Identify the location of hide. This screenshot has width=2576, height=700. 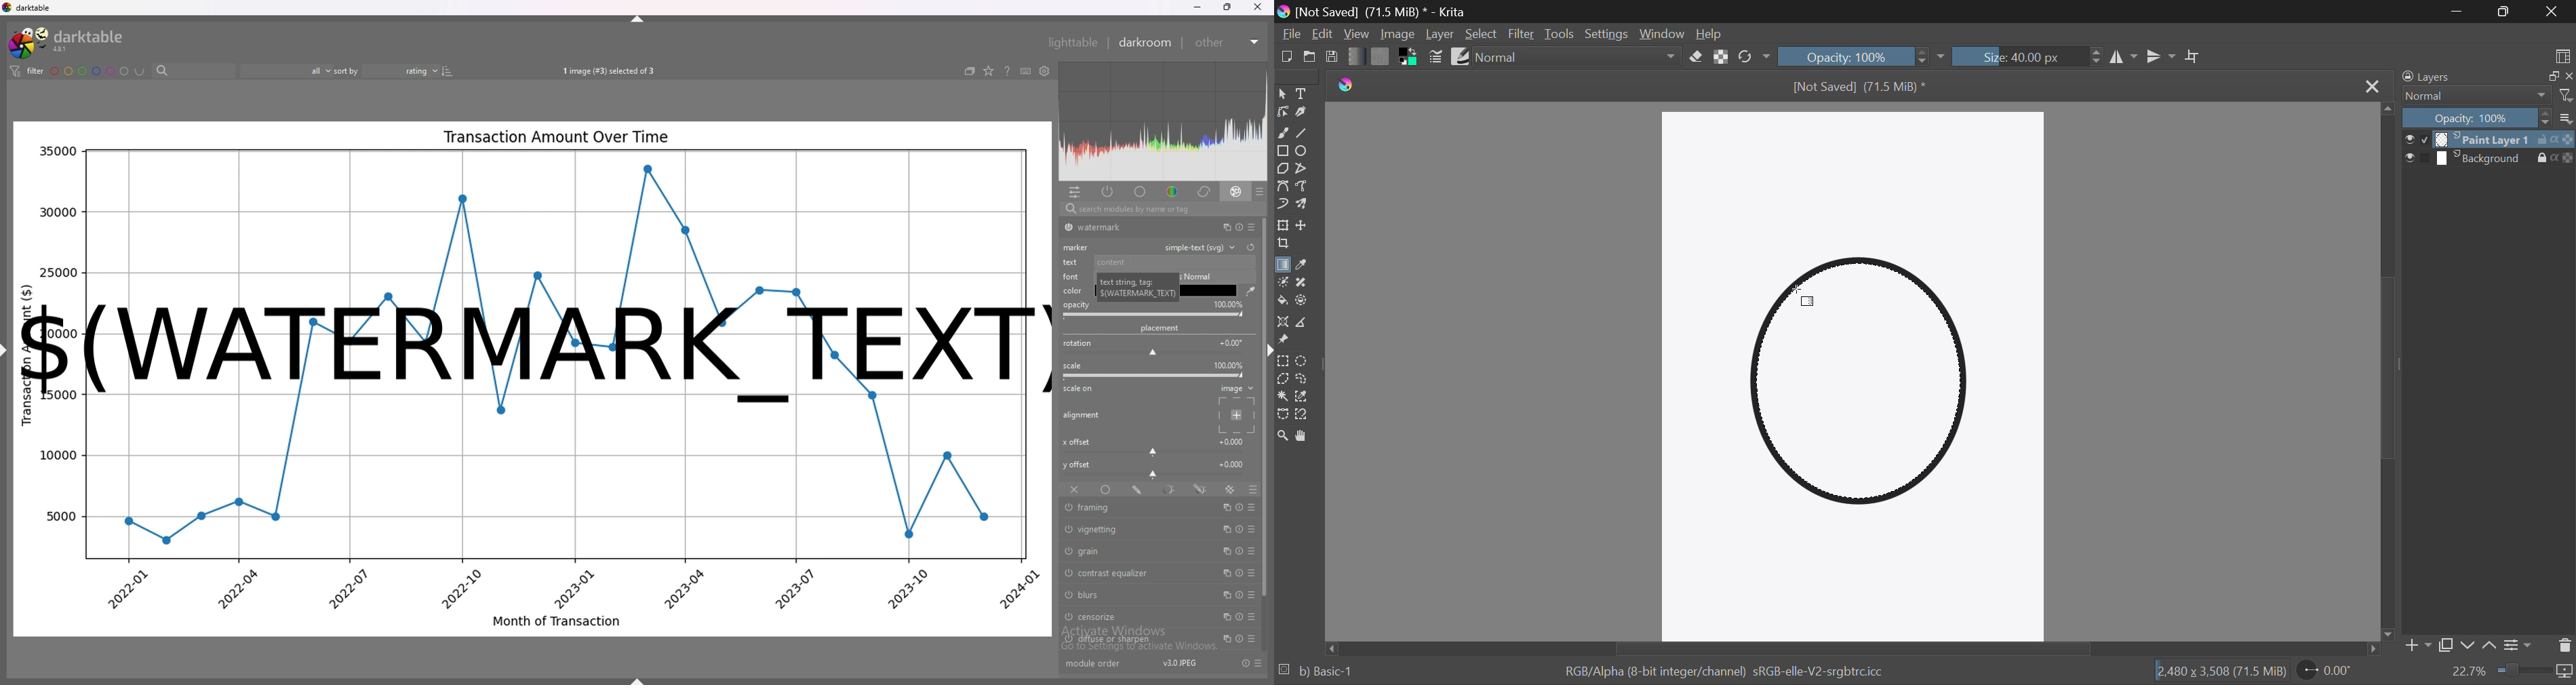
(638, 19).